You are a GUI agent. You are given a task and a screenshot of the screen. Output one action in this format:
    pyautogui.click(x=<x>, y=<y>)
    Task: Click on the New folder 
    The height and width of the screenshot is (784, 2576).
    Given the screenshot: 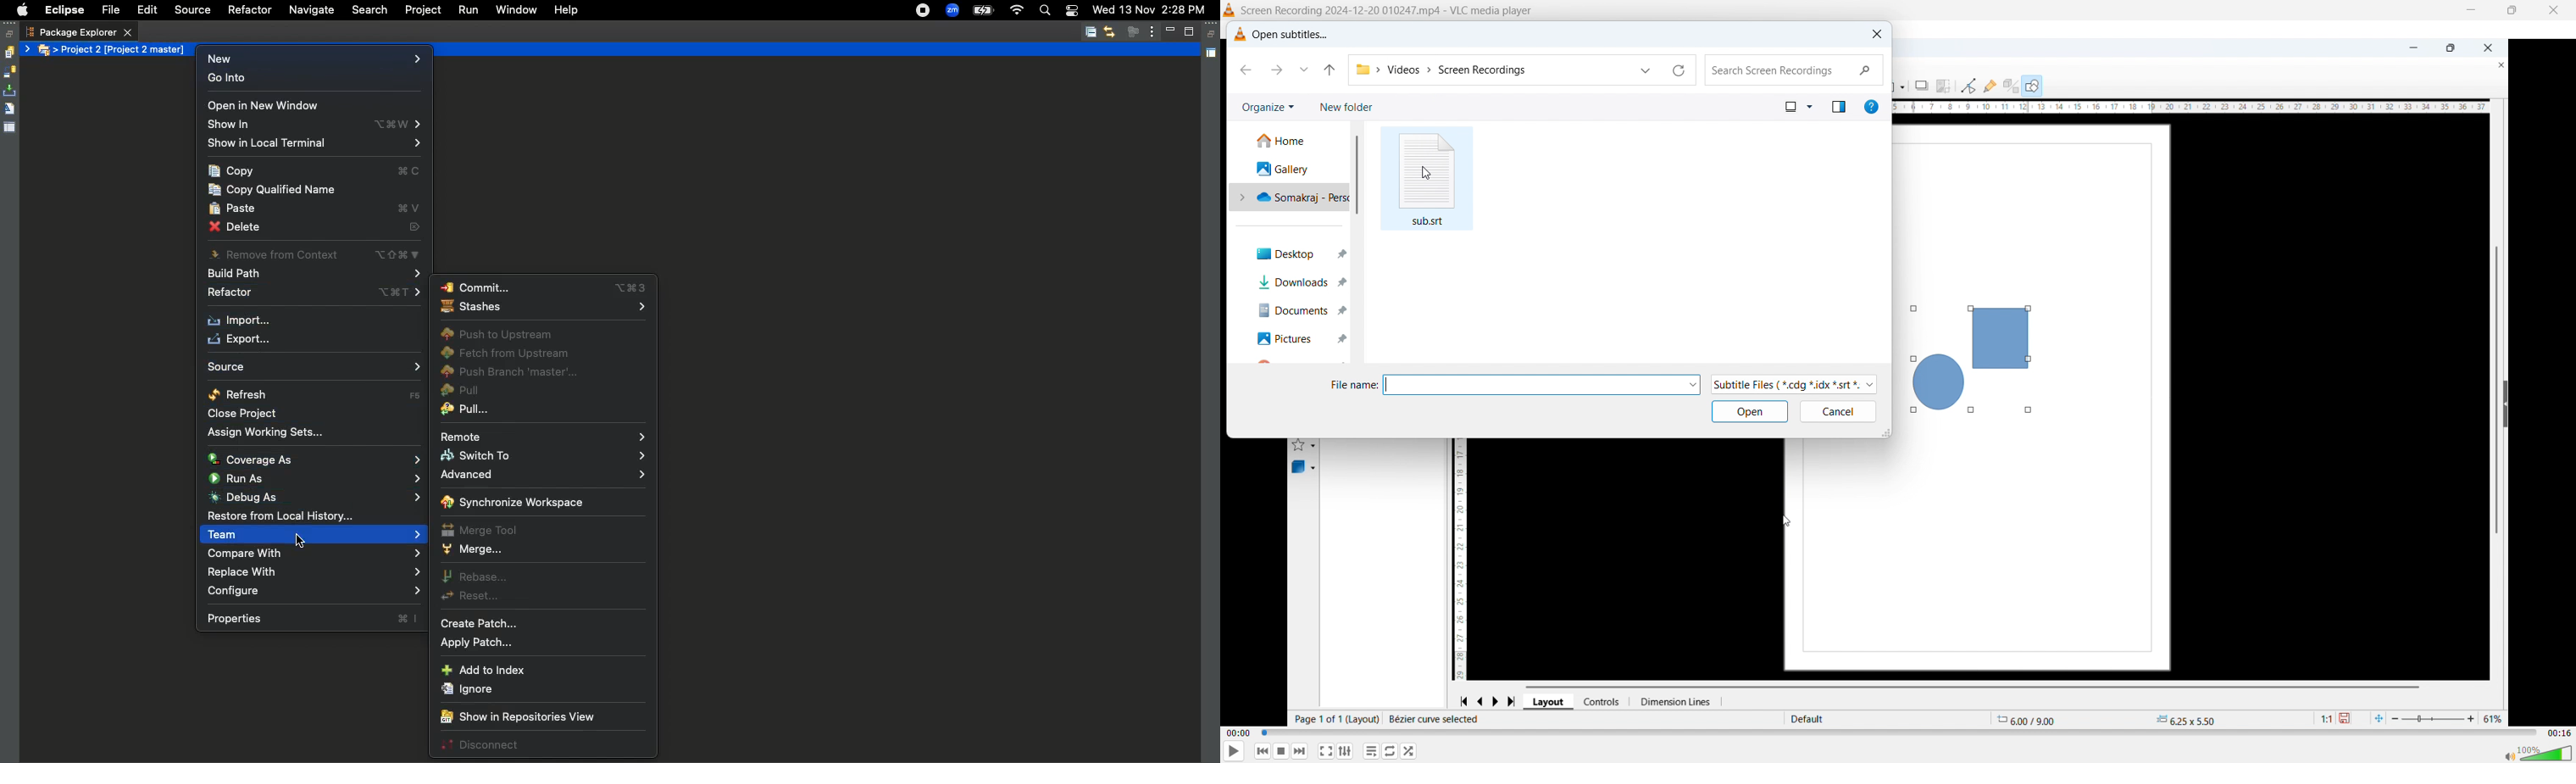 What is the action you would take?
    pyautogui.click(x=1347, y=108)
    